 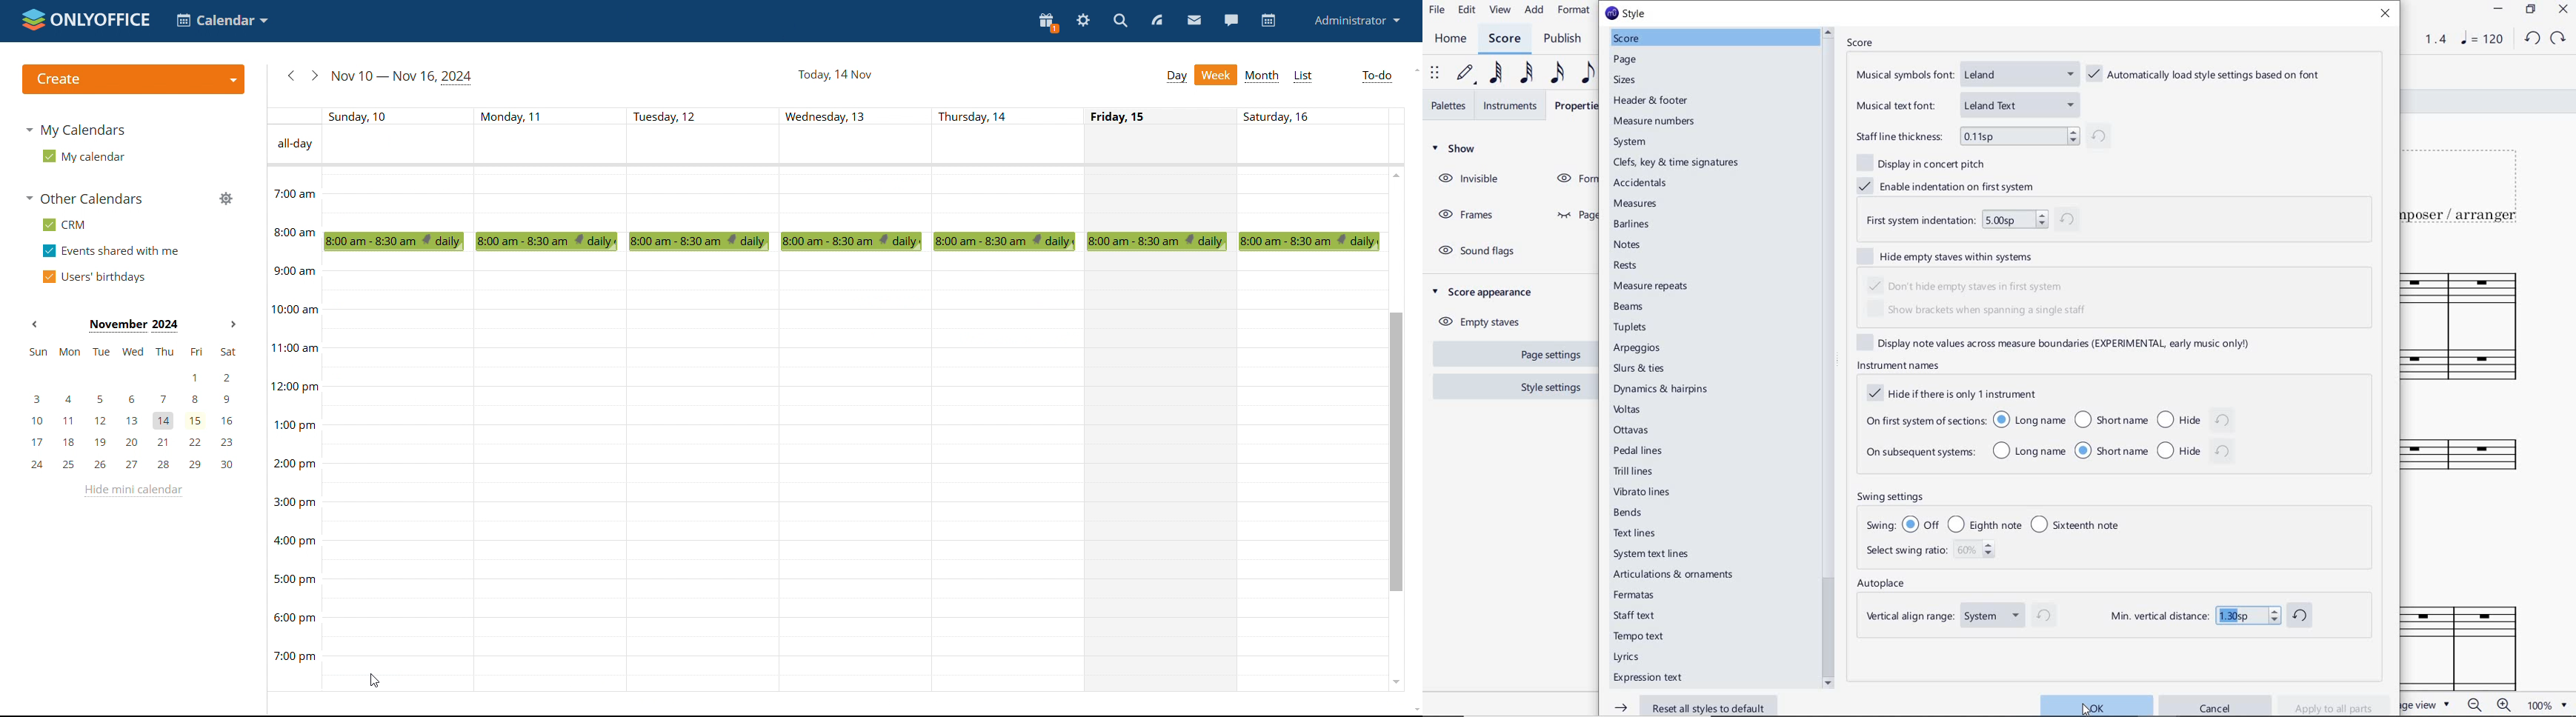 I want to click on PAGE SETTINGS, so click(x=1543, y=355).